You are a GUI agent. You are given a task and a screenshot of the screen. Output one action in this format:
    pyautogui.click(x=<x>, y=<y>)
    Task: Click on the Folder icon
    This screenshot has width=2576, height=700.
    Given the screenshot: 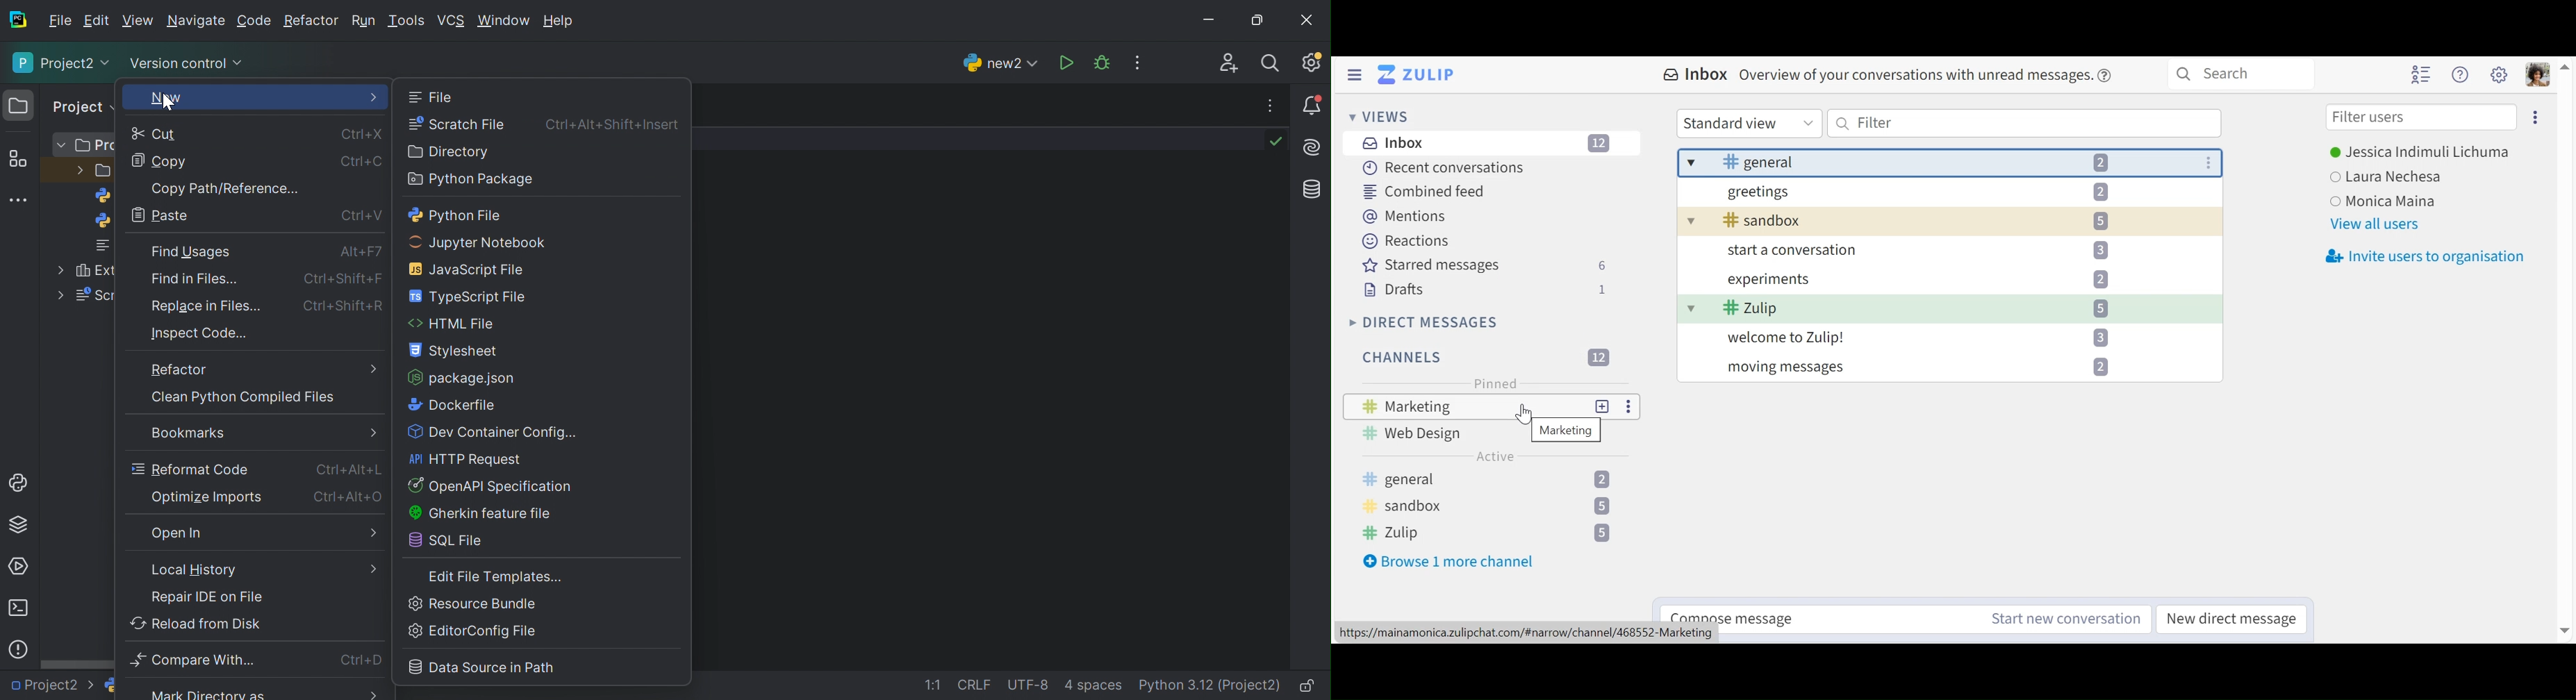 What is the action you would take?
    pyautogui.click(x=18, y=105)
    